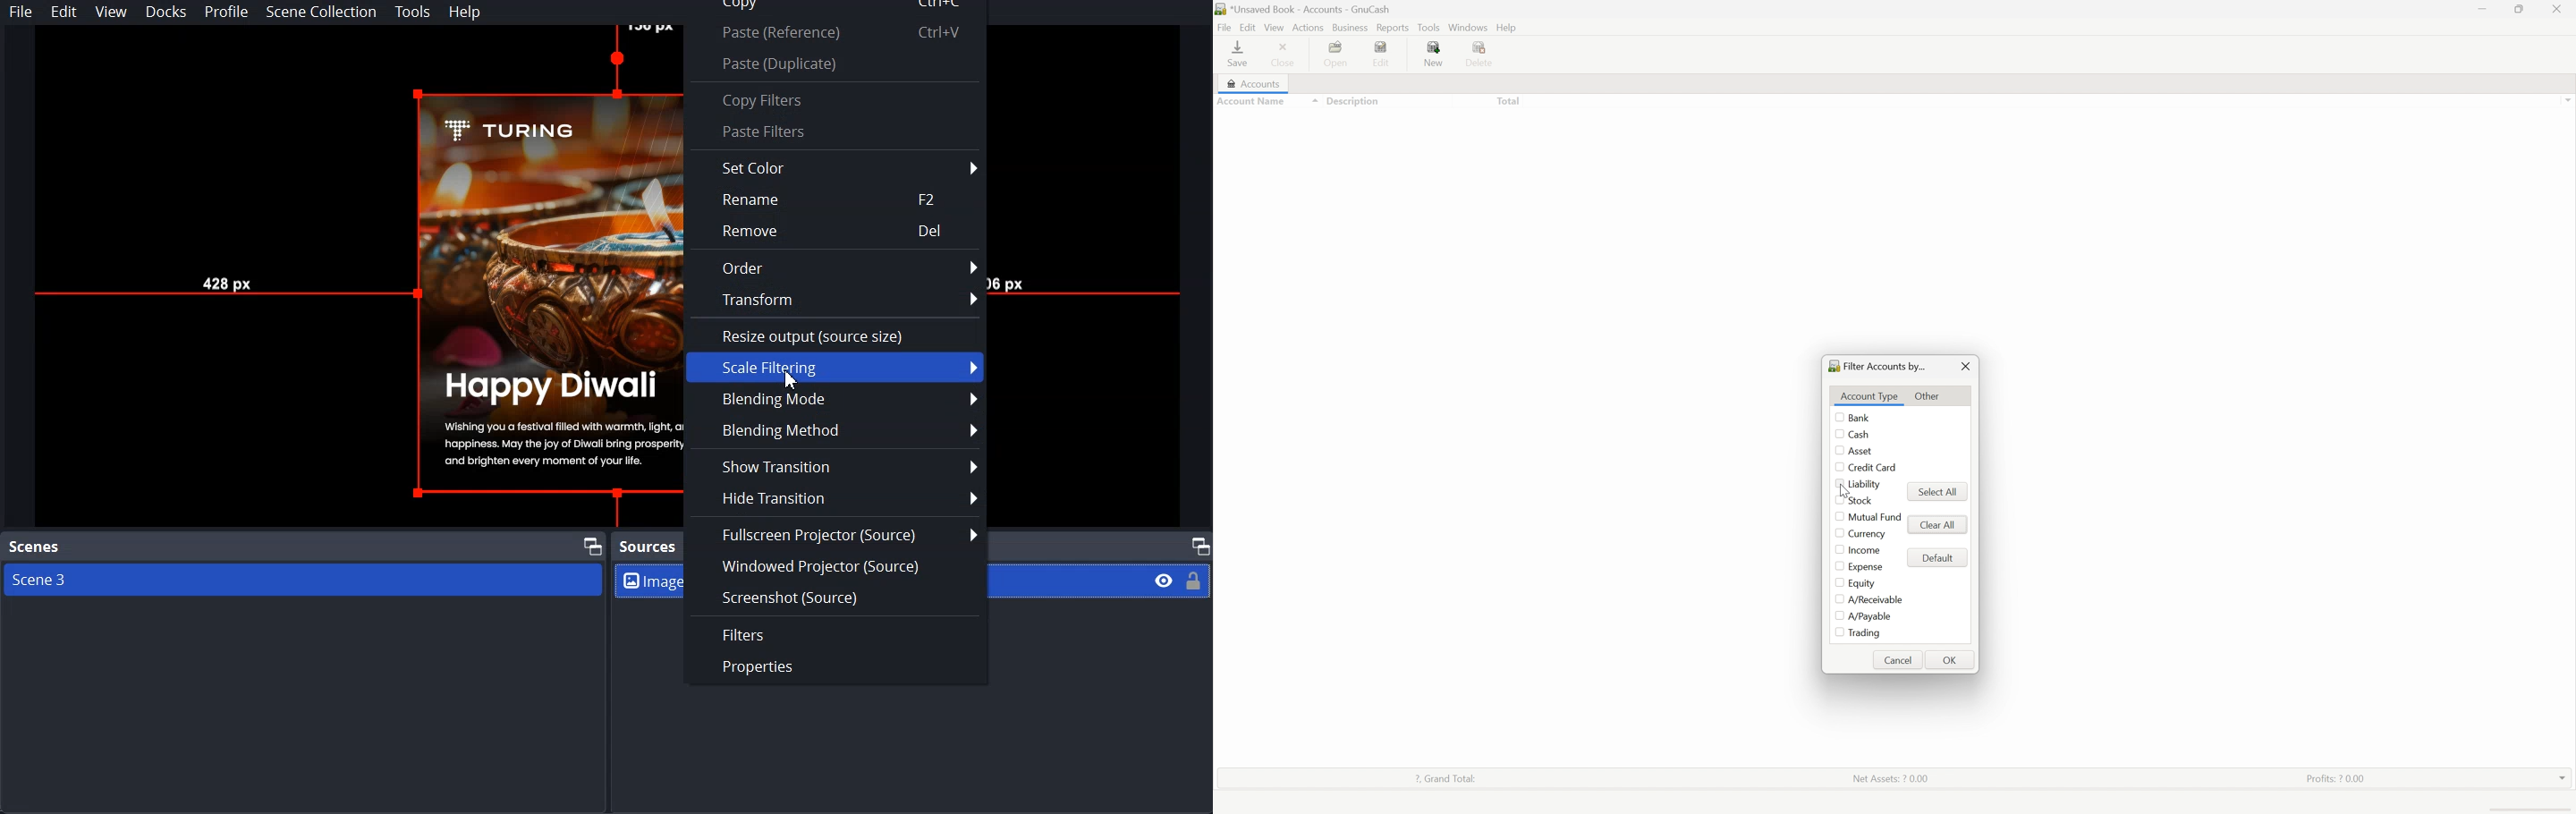 This screenshot has height=840, width=2576. Describe the element at coordinates (835, 533) in the screenshot. I see `Full screen projector` at that location.